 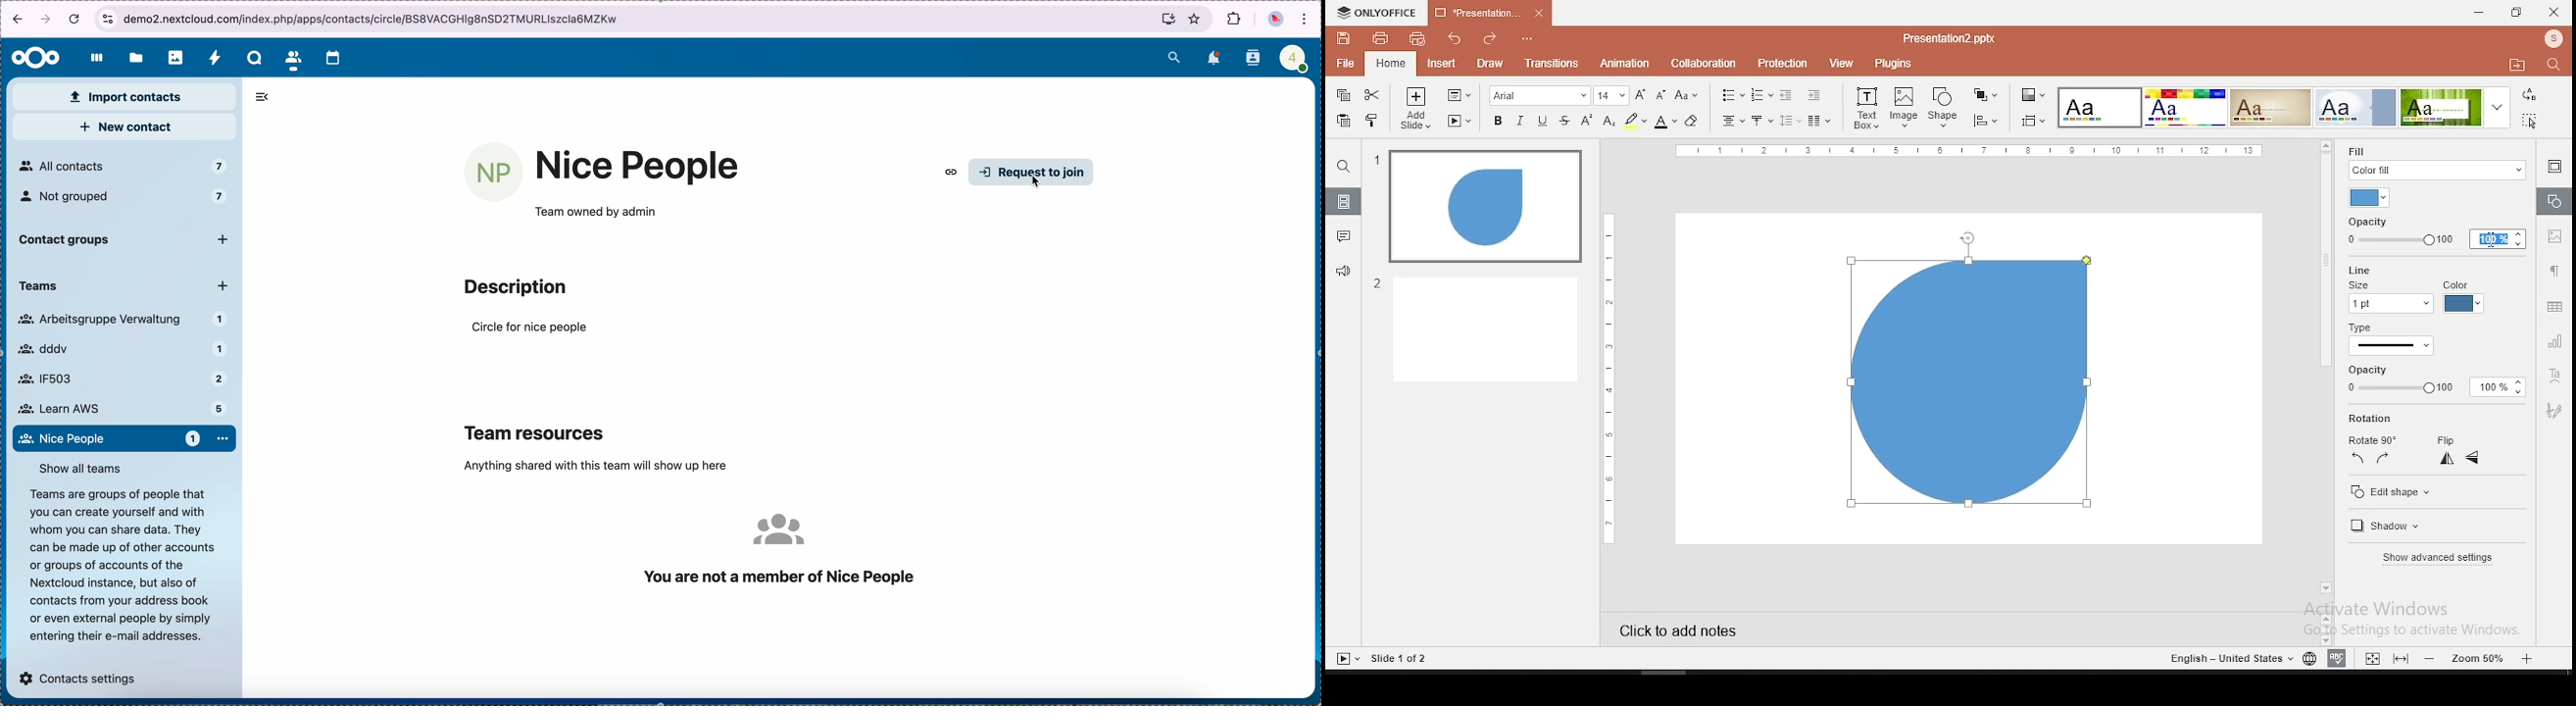 What do you see at coordinates (2479, 658) in the screenshot?
I see `zoom level` at bounding box center [2479, 658].